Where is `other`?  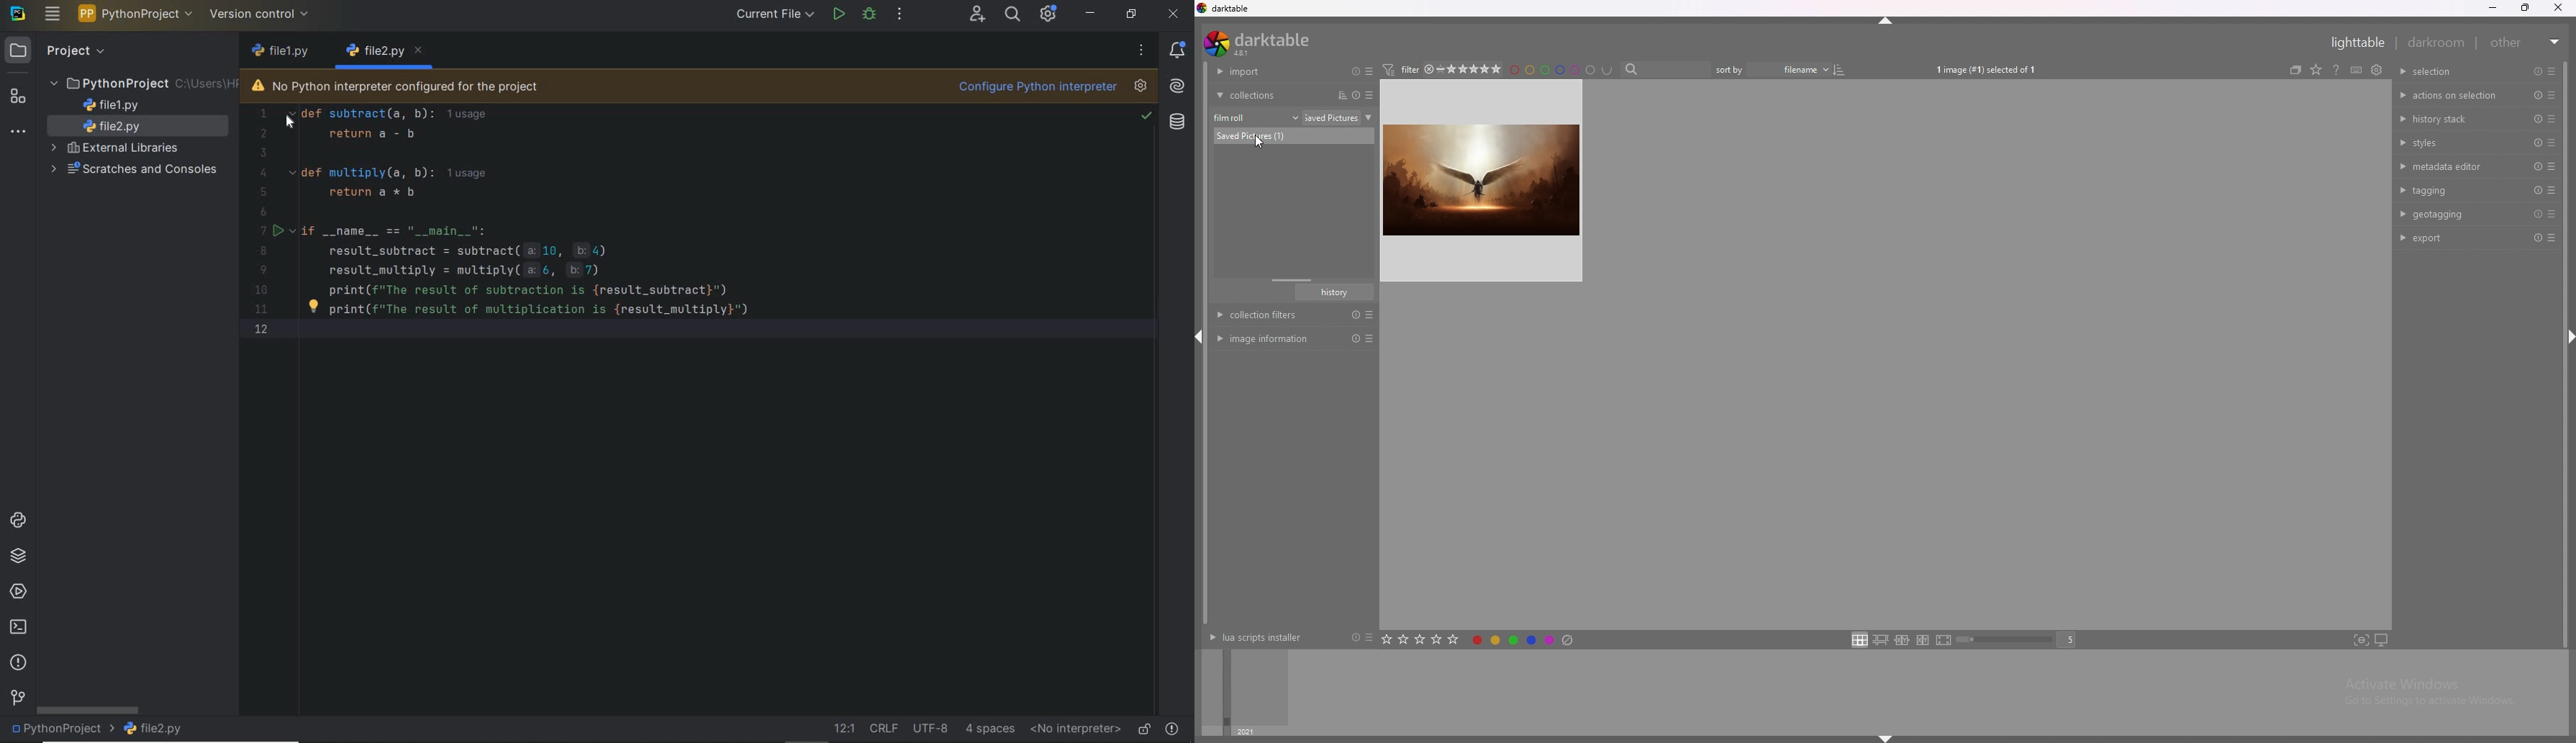
other is located at coordinates (2526, 42).